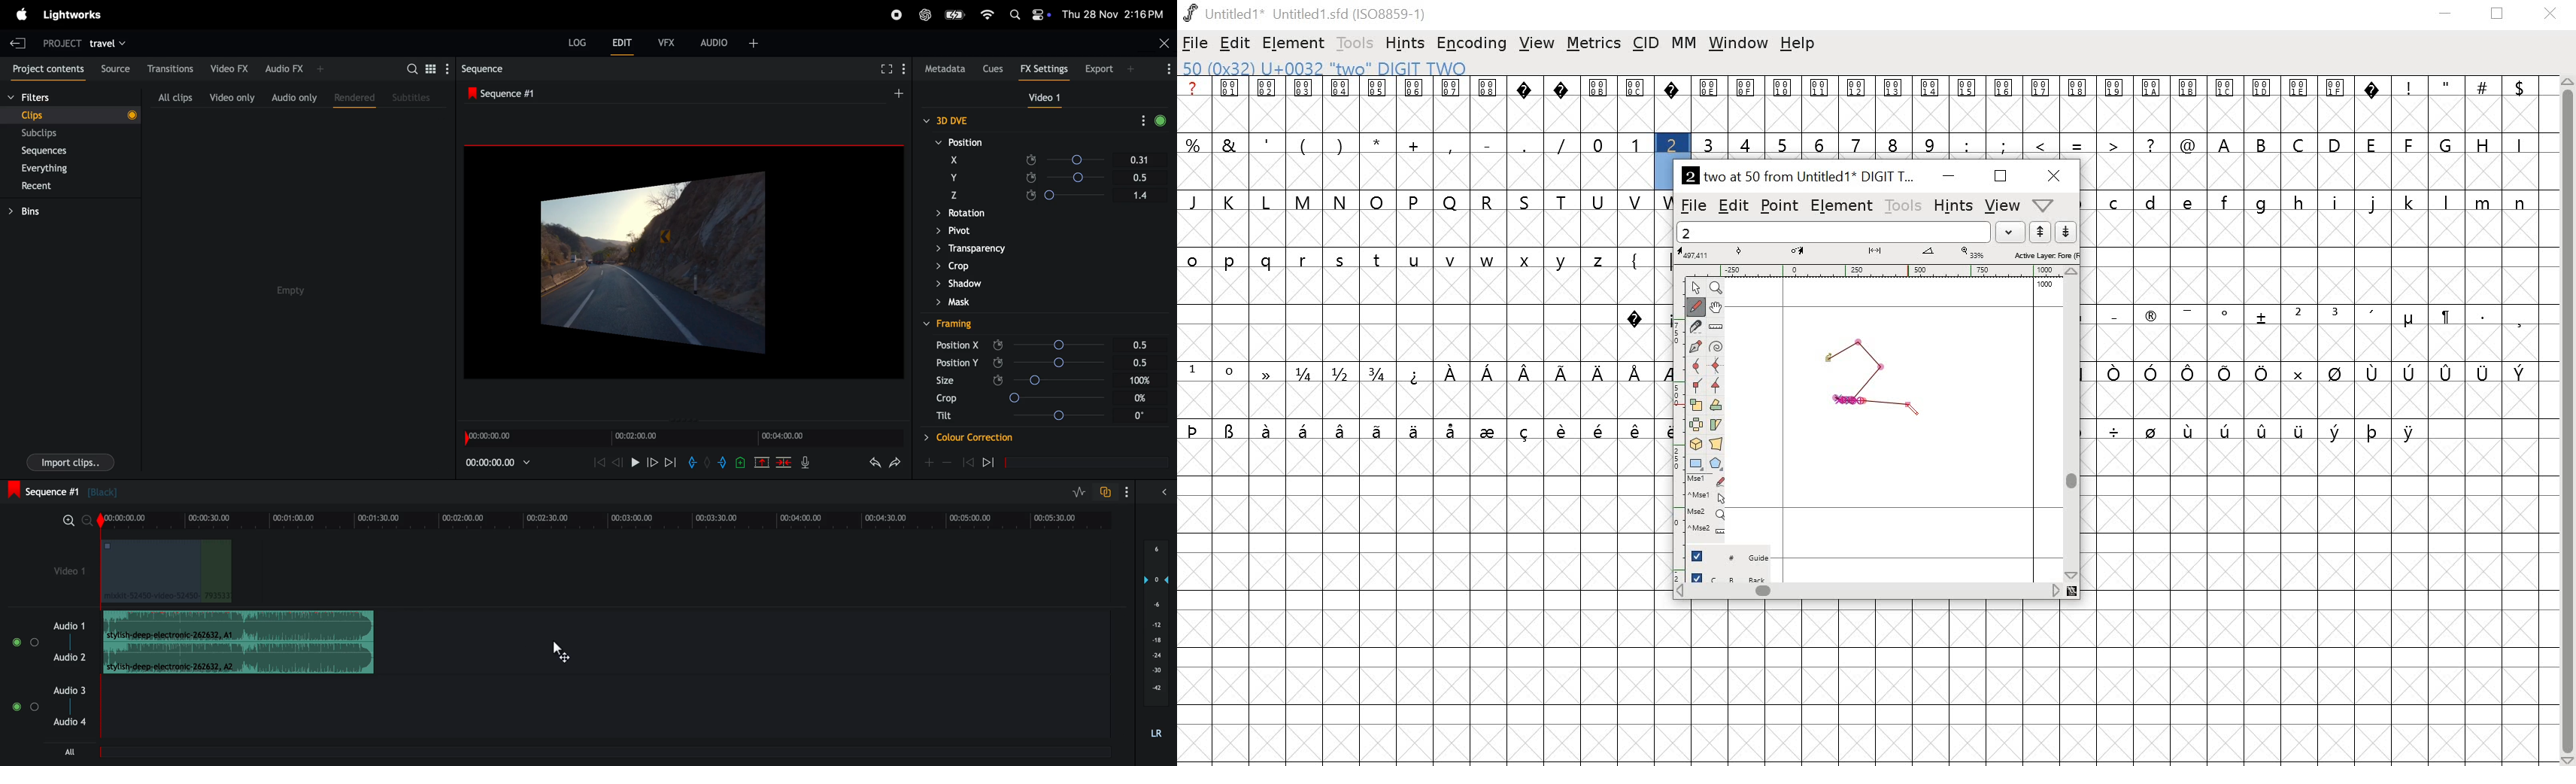 The width and height of the screenshot is (2576, 784). I want to click on restore down, so click(2502, 16).